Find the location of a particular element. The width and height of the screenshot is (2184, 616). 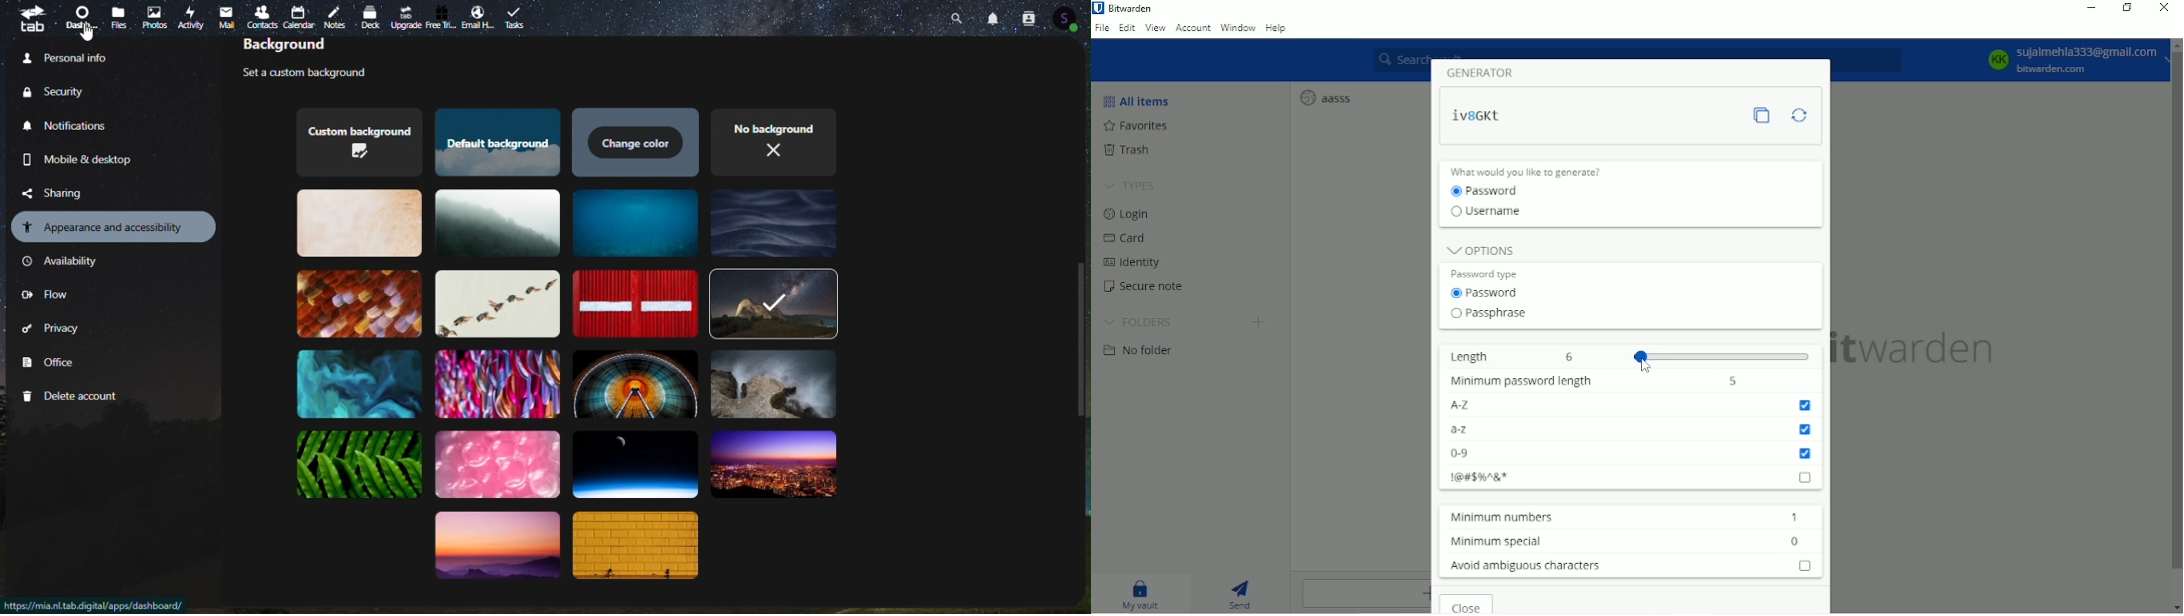

Send is located at coordinates (1243, 593).